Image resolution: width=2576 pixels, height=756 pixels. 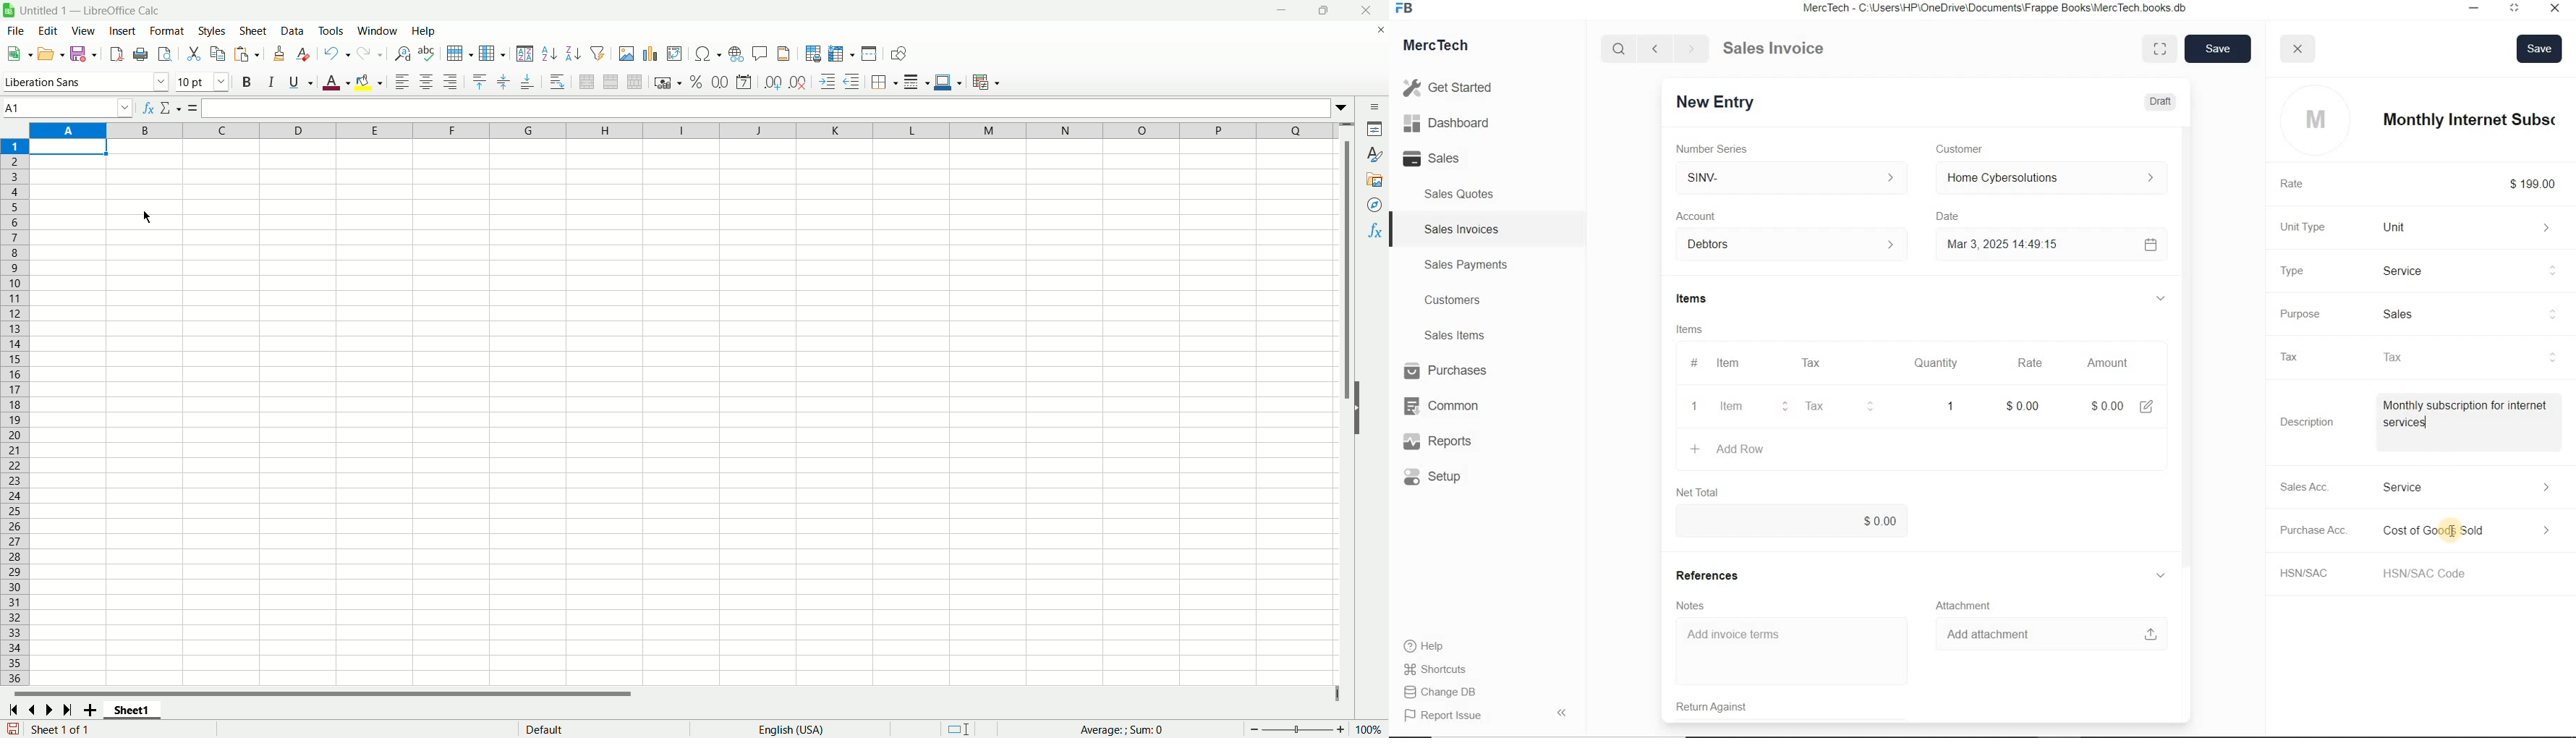 What do you see at coordinates (1703, 300) in the screenshot?
I see `Items` at bounding box center [1703, 300].